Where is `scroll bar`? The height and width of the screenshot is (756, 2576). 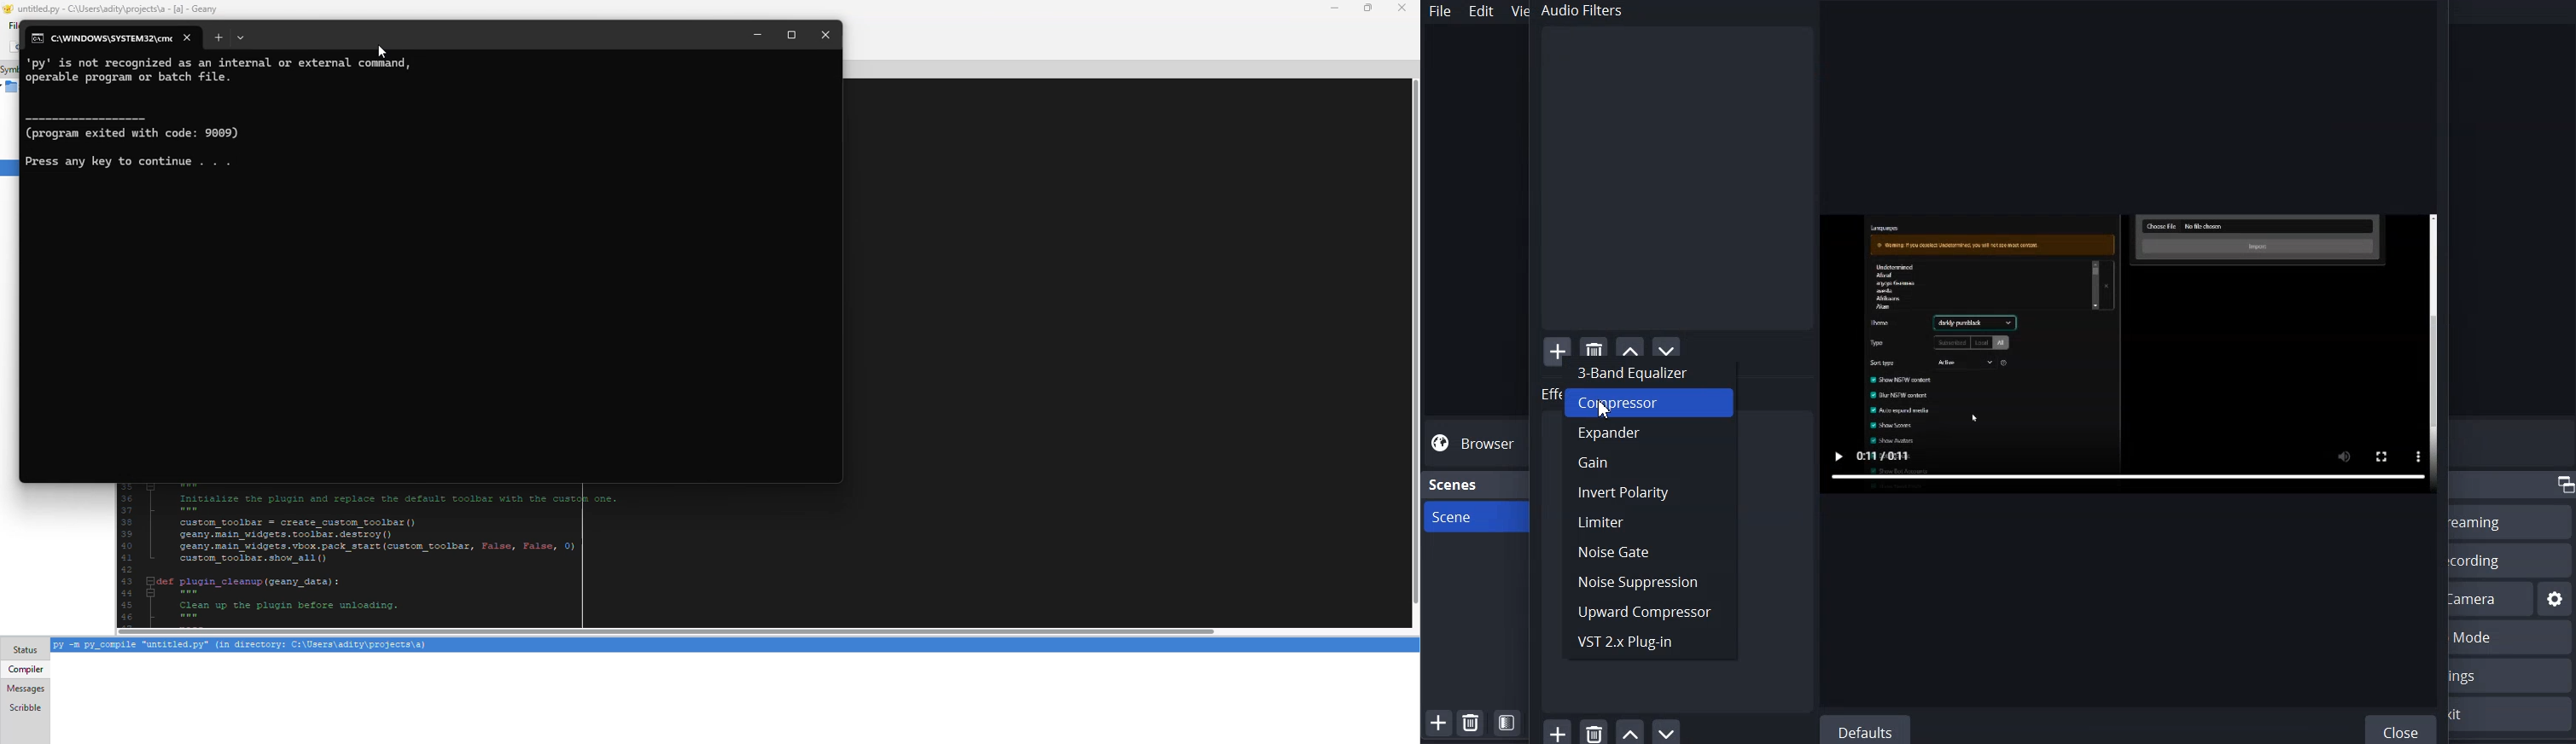
scroll bar is located at coordinates (660, 631).